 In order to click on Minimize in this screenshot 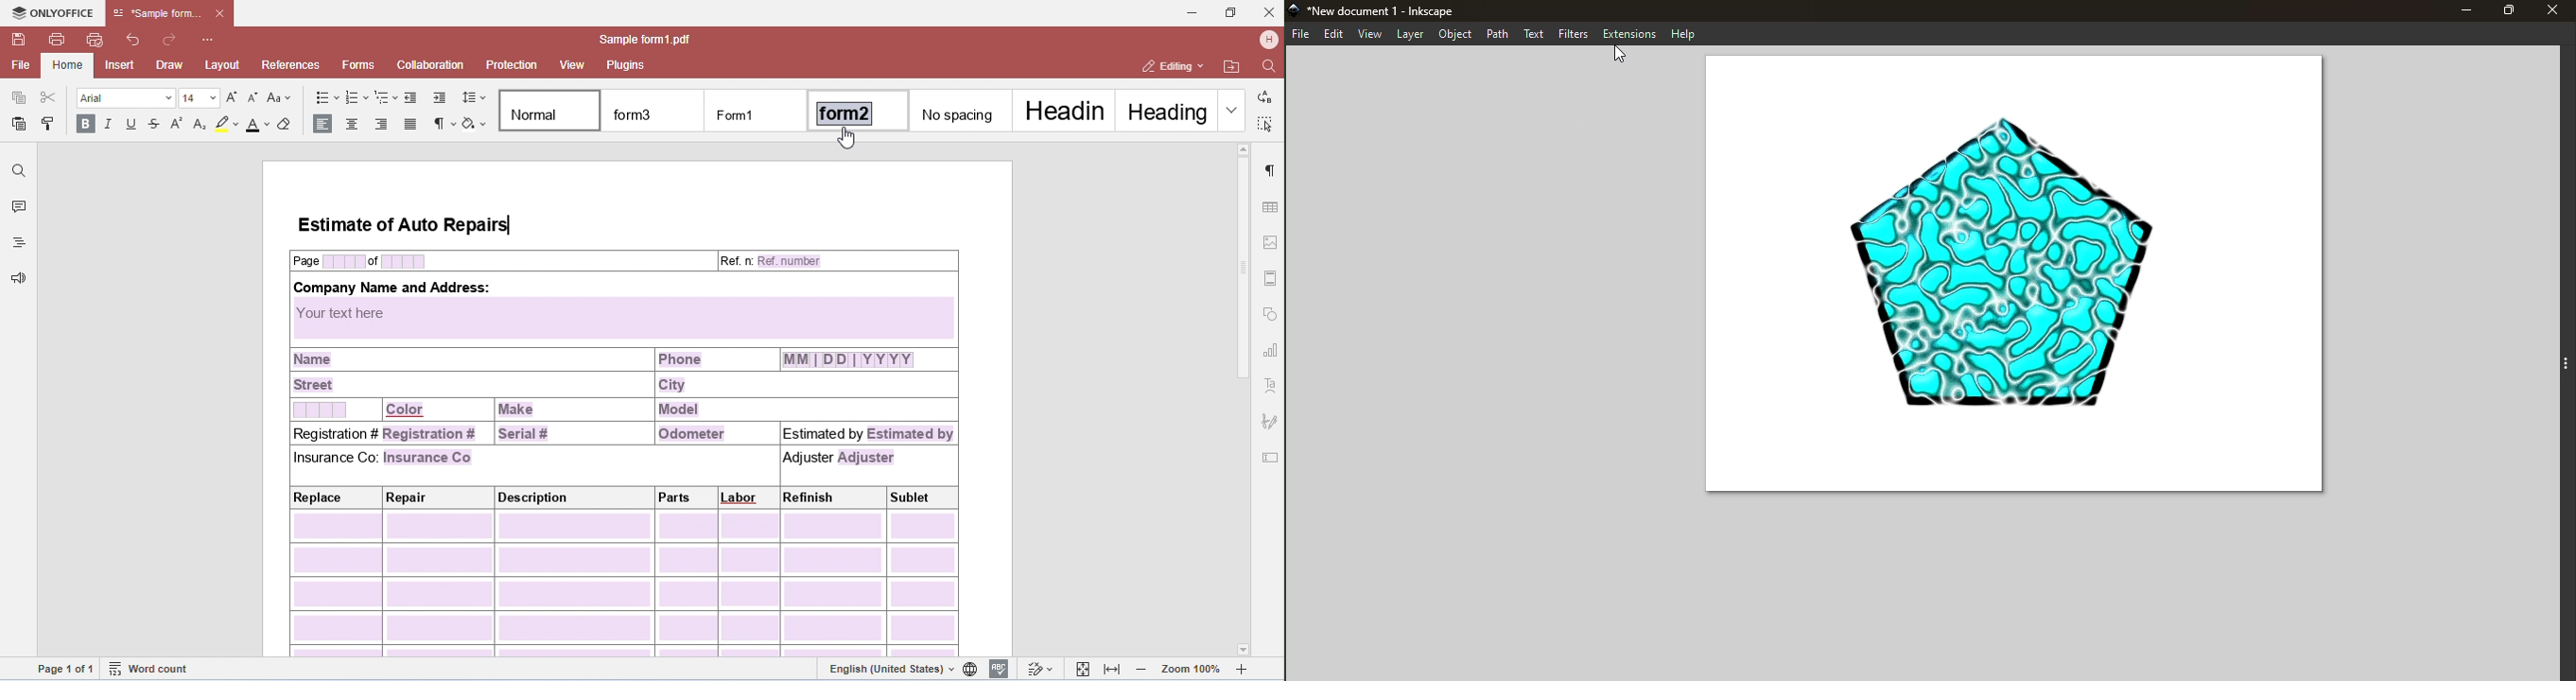, I will do `click(2462, 11)`.